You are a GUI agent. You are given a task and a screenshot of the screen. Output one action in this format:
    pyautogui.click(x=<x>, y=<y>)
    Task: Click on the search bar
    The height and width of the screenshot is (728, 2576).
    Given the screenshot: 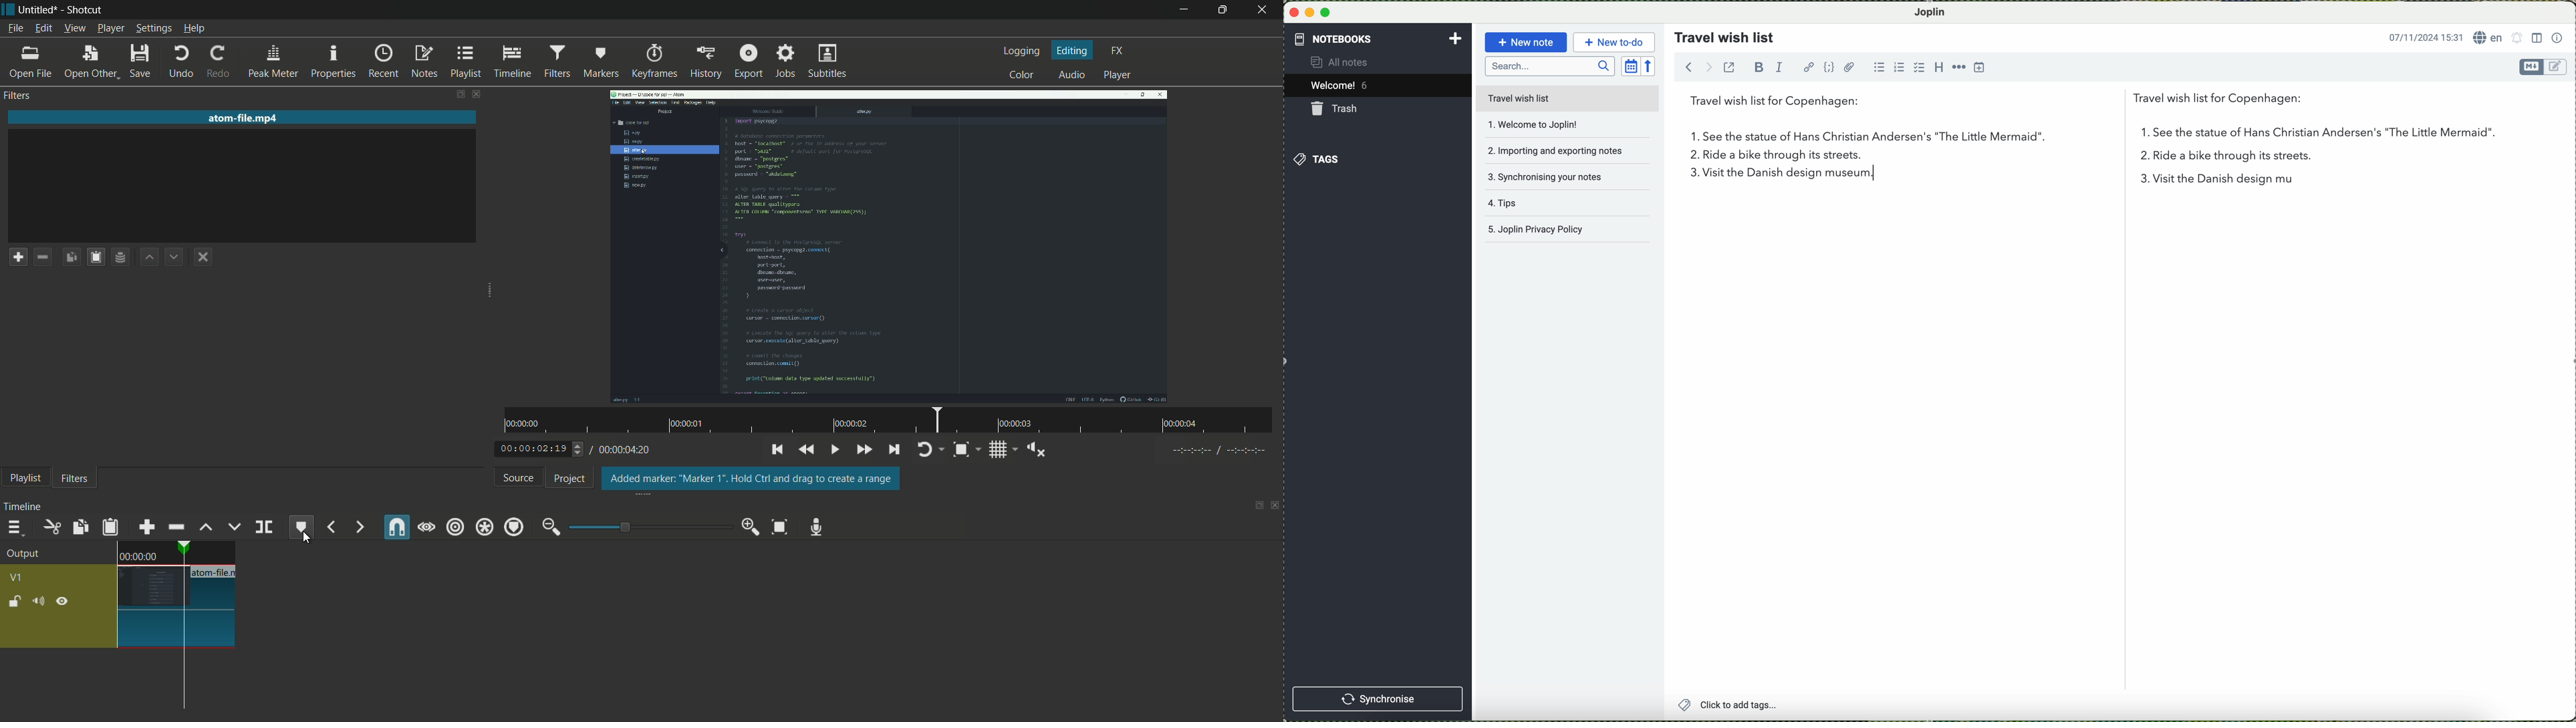 What is the action you would take?
    pyautogui.click(x=1550, y=67)
    